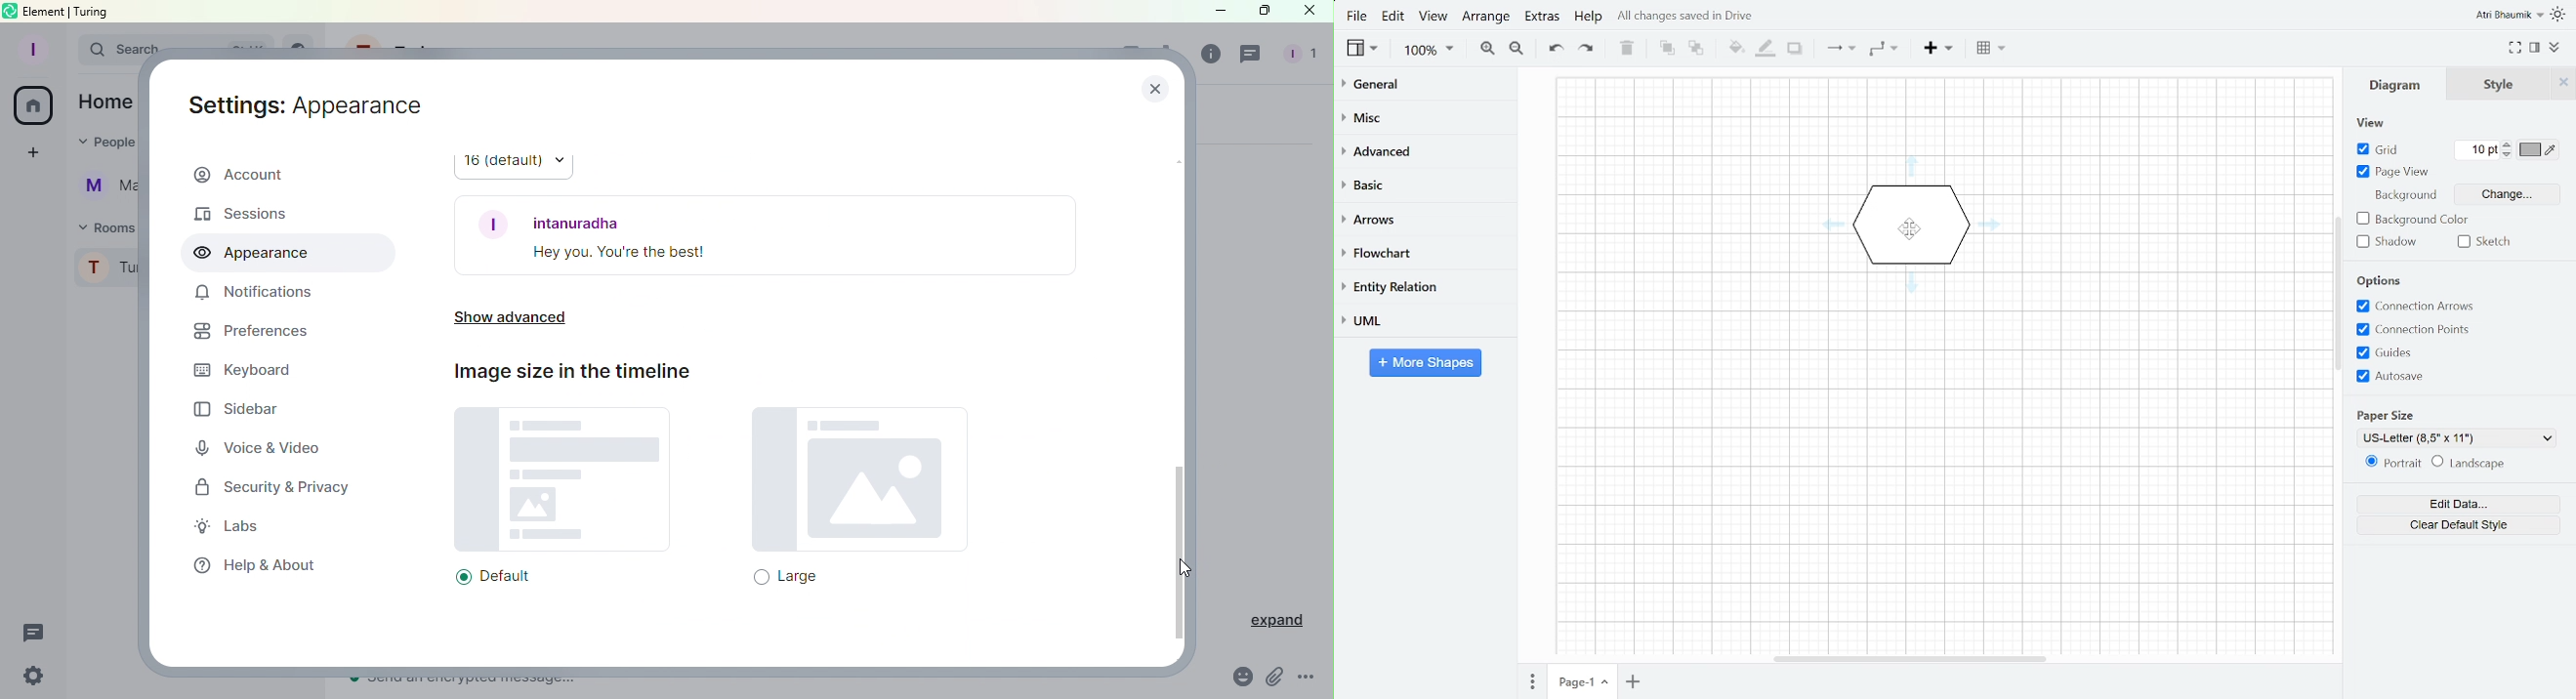  I want to click on UML, so click(1421, 321).